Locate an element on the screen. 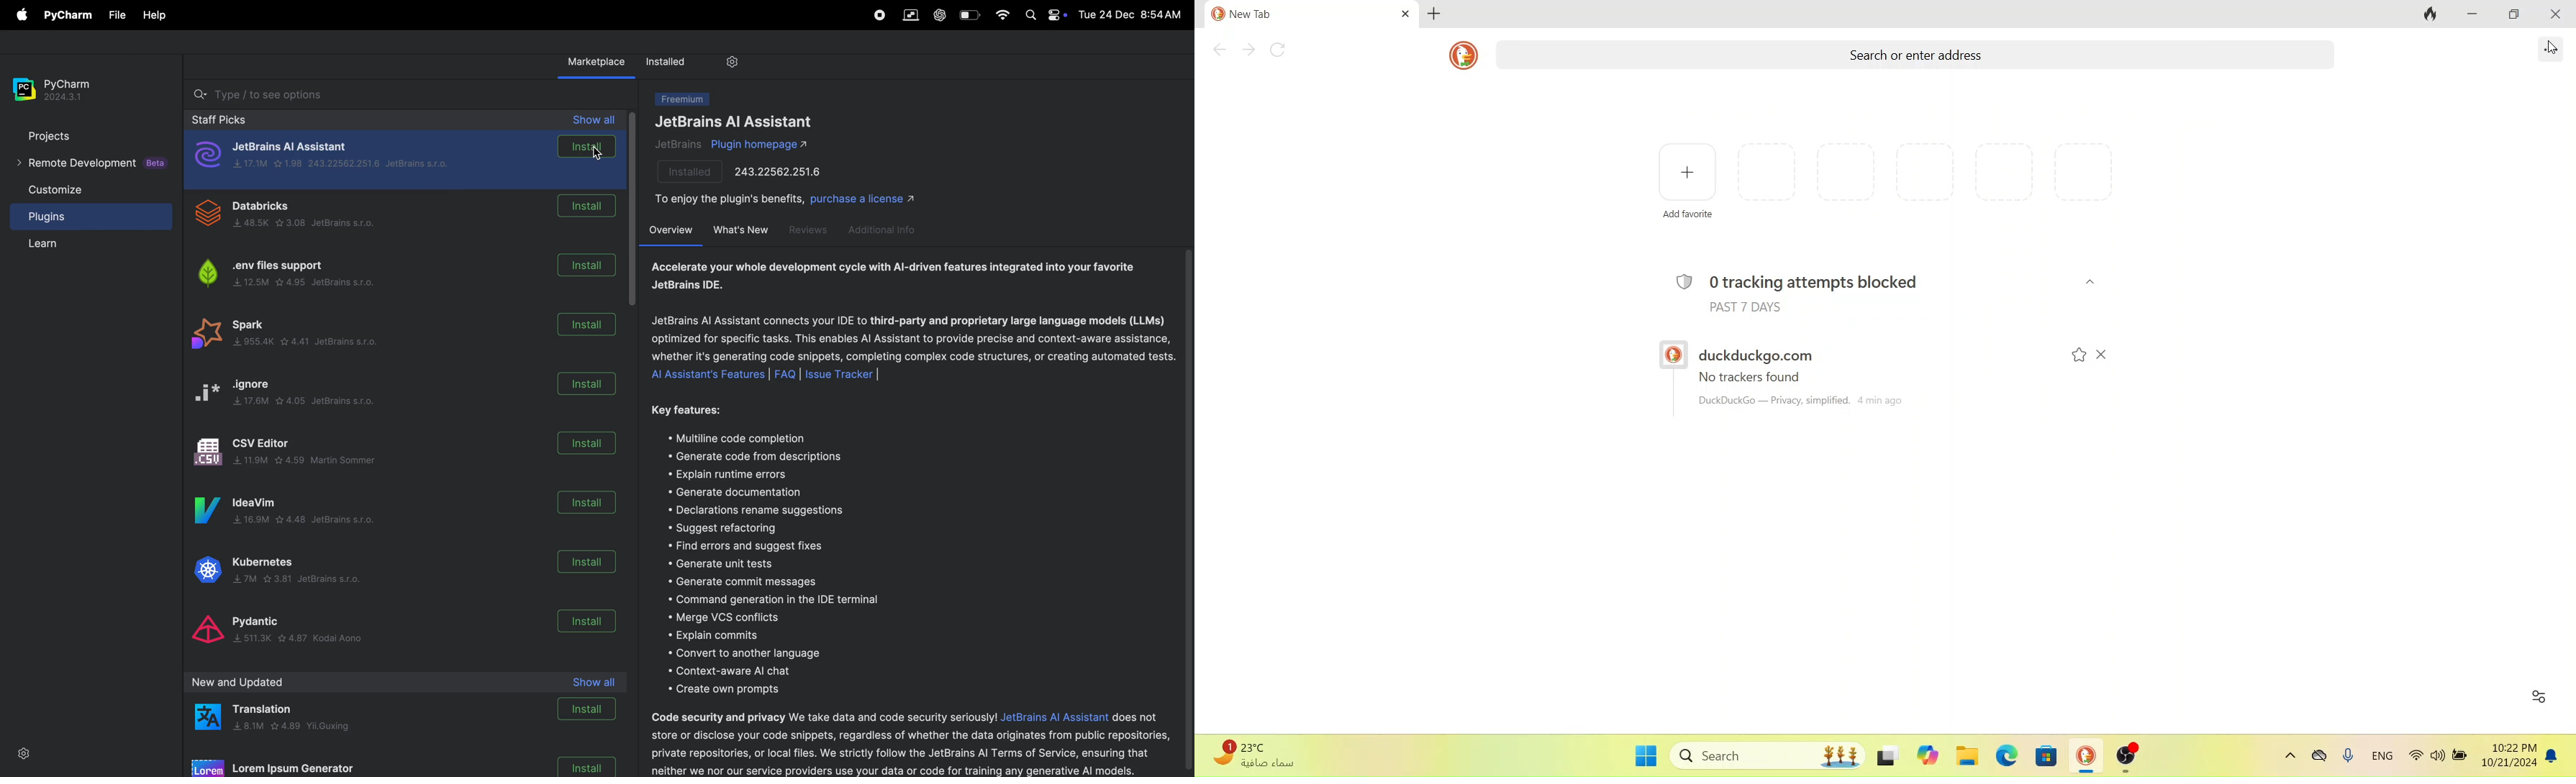  customize duckduckgo is located at coordinates (2538, 695).